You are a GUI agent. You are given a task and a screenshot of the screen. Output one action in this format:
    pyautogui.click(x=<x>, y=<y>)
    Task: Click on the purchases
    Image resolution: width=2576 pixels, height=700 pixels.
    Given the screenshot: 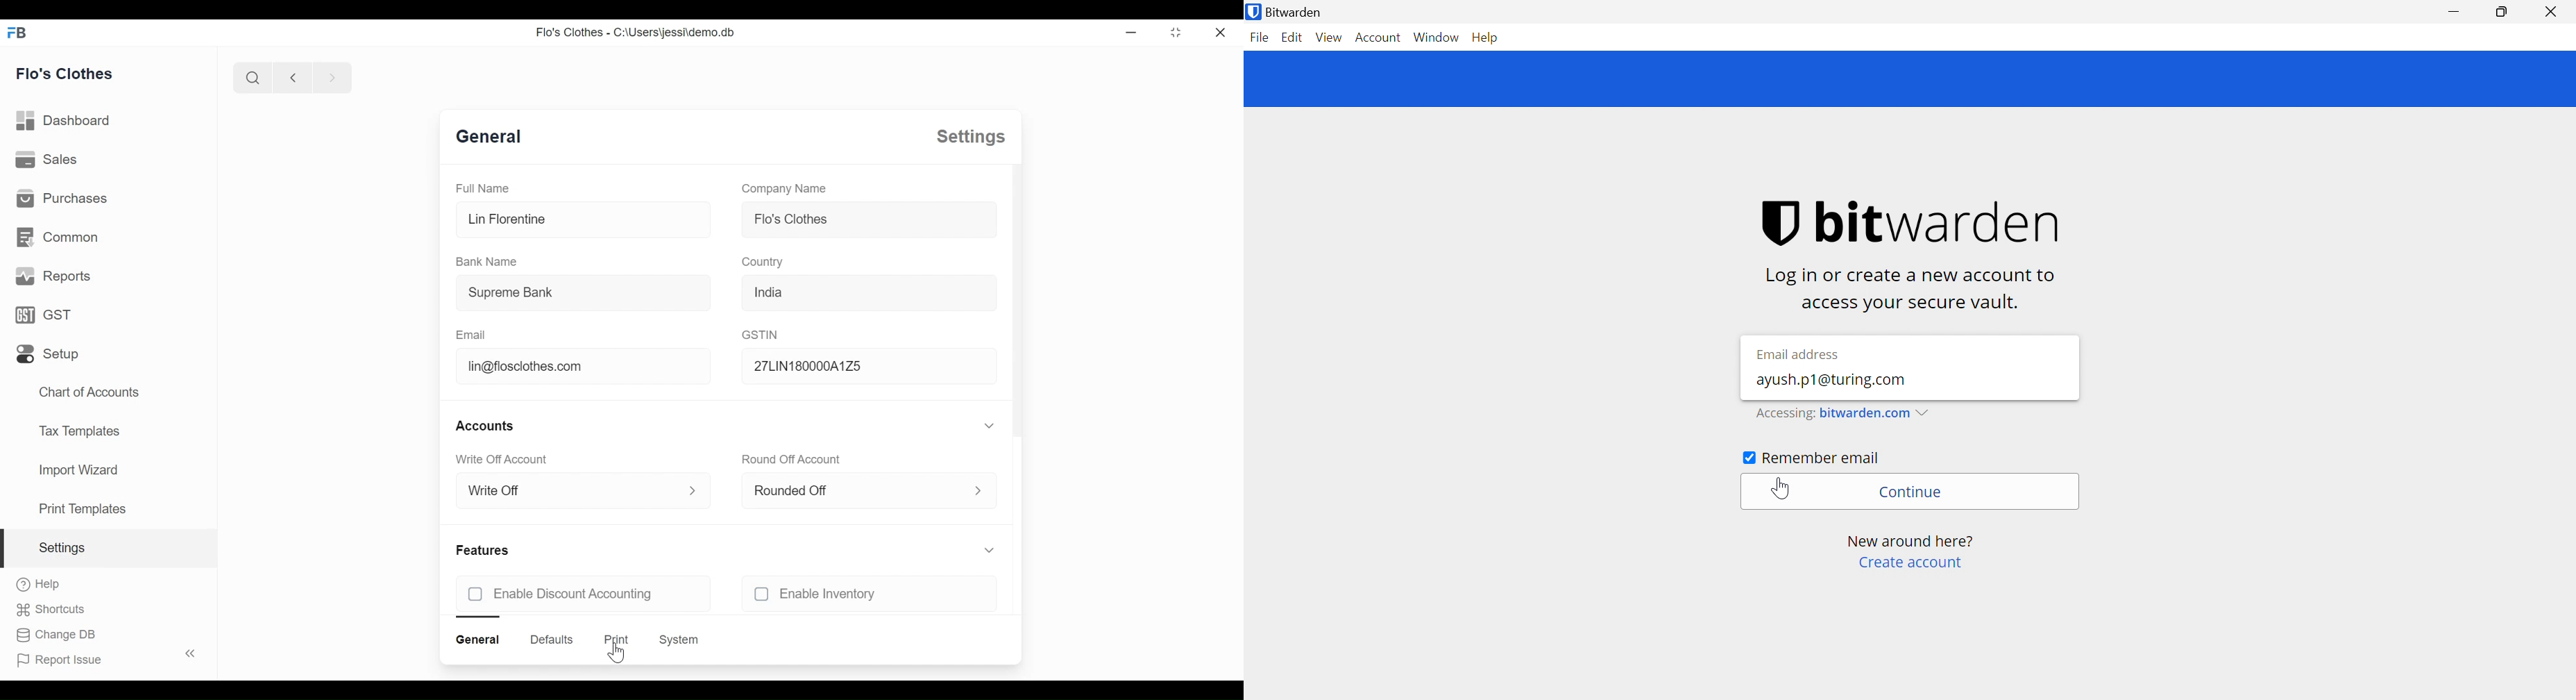 What is the action you would take?
    pyautogui.click(x=61, y=198)
    